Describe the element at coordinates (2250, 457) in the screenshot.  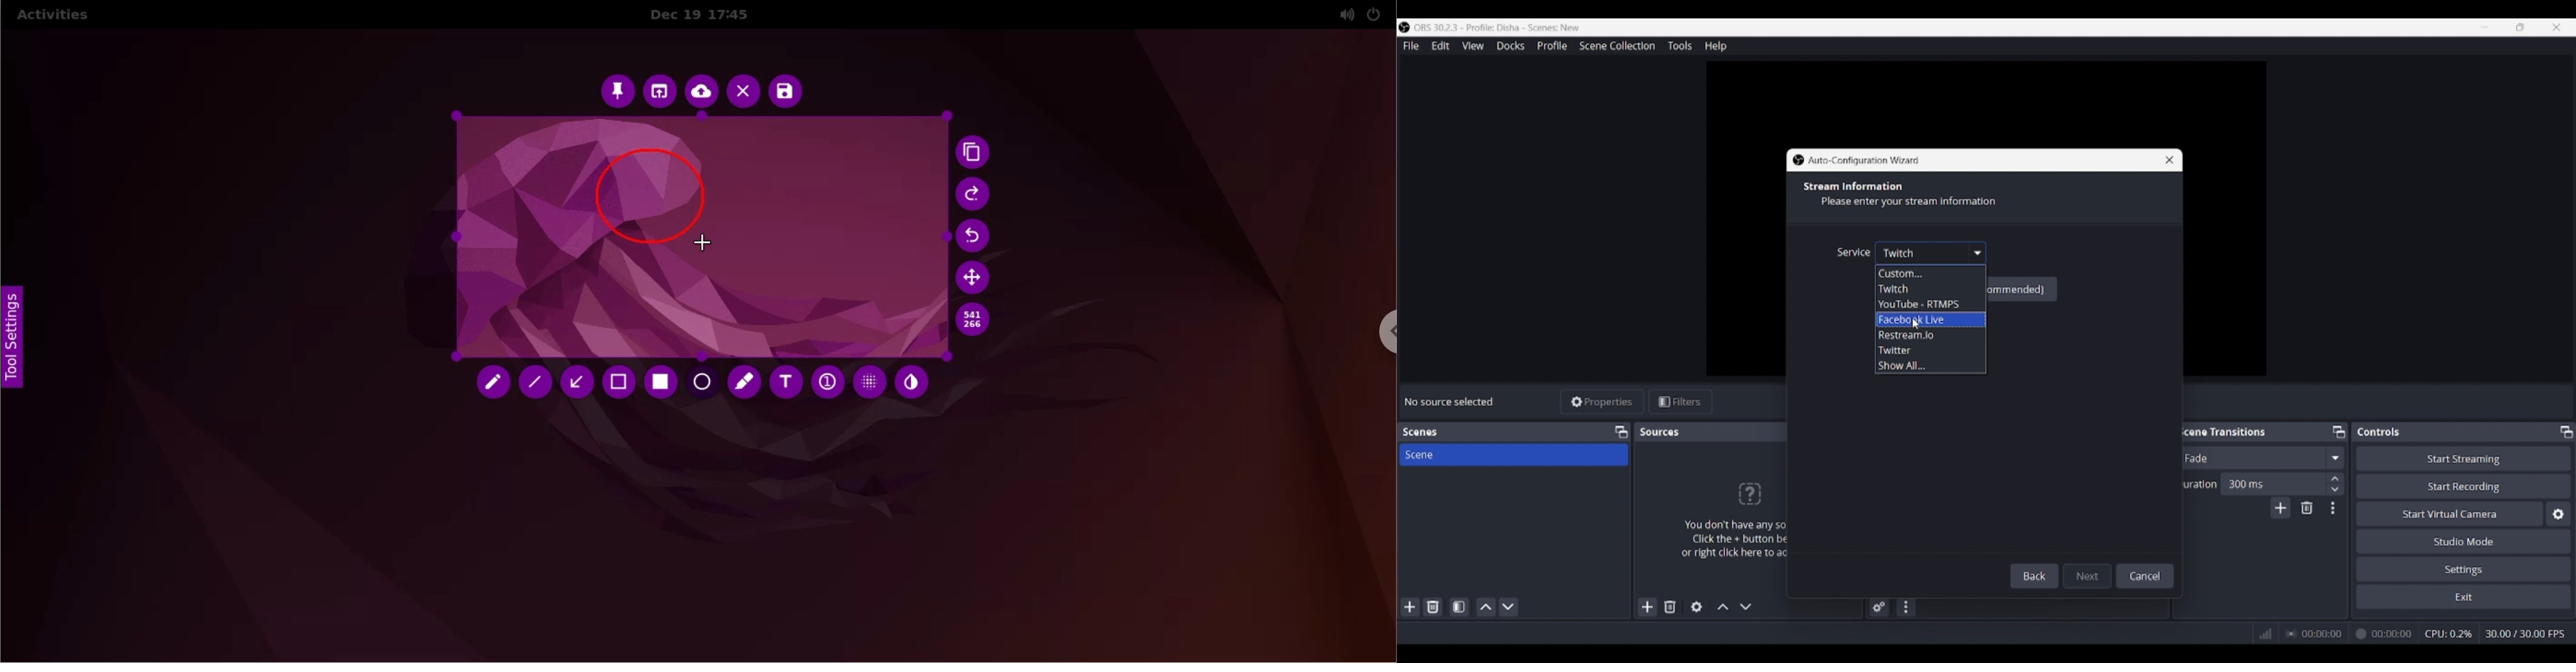
I see `Current fade` at that location.